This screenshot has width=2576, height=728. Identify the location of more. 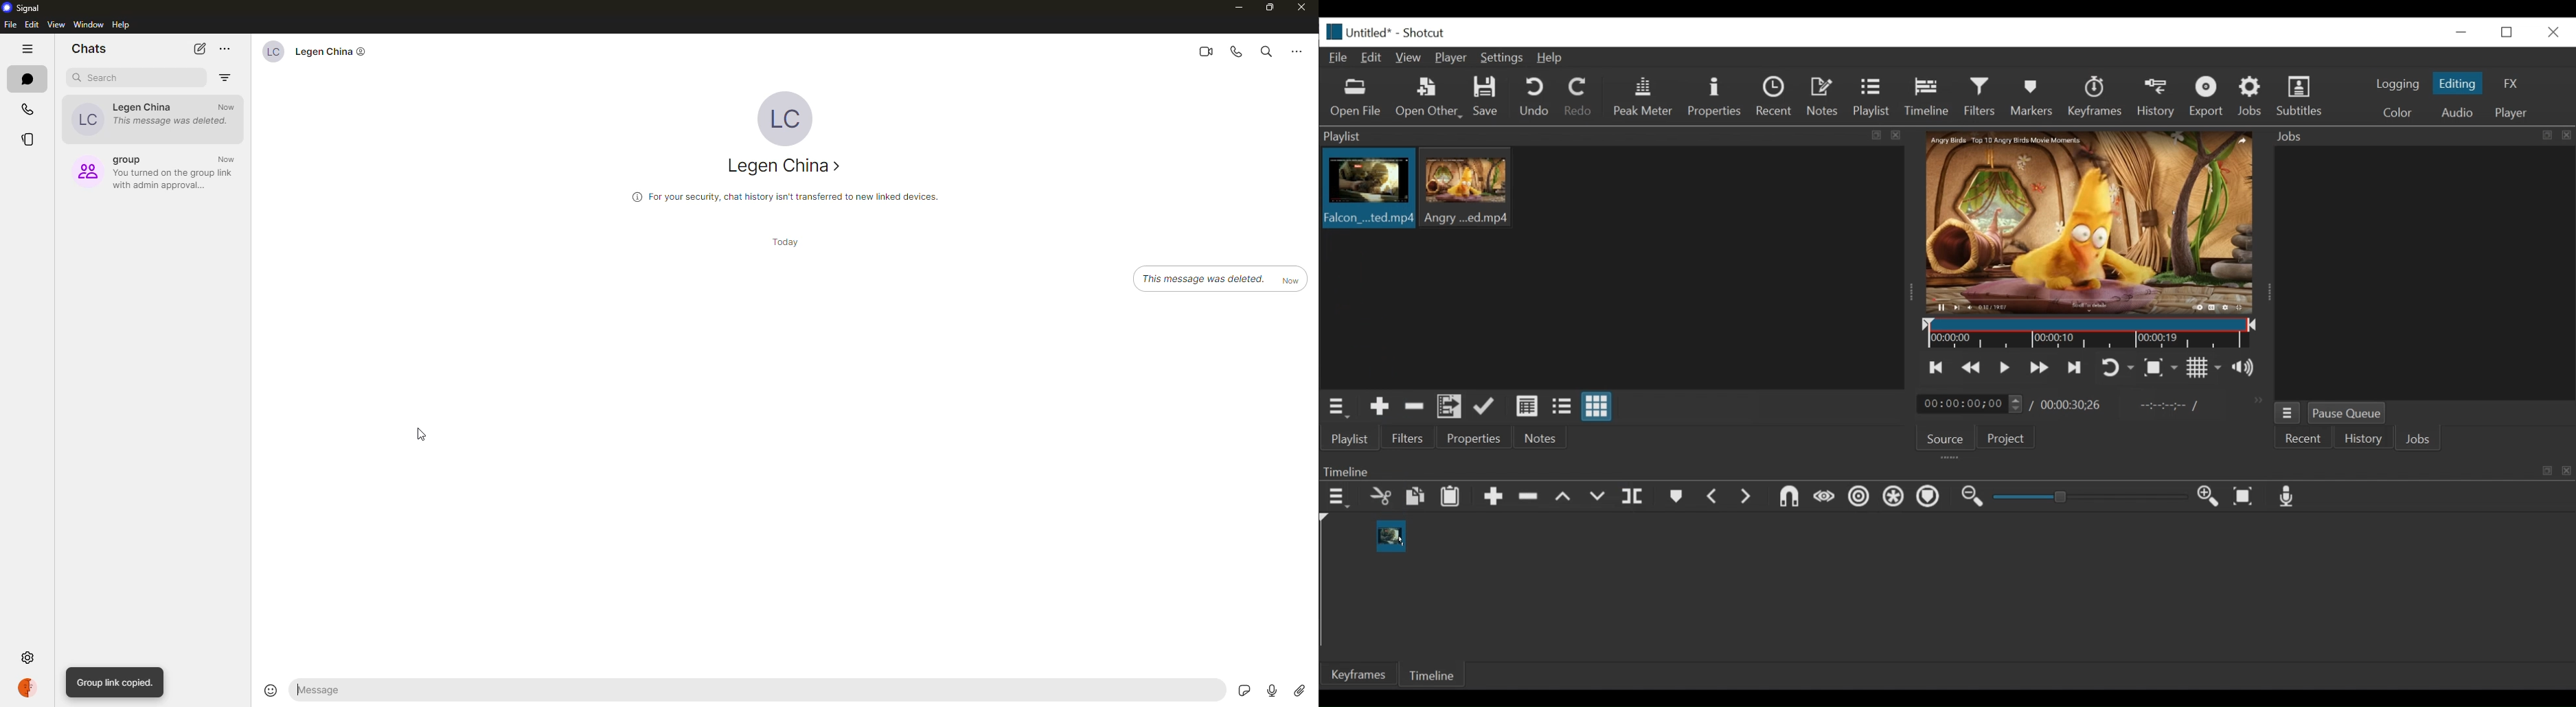
(225, 49).